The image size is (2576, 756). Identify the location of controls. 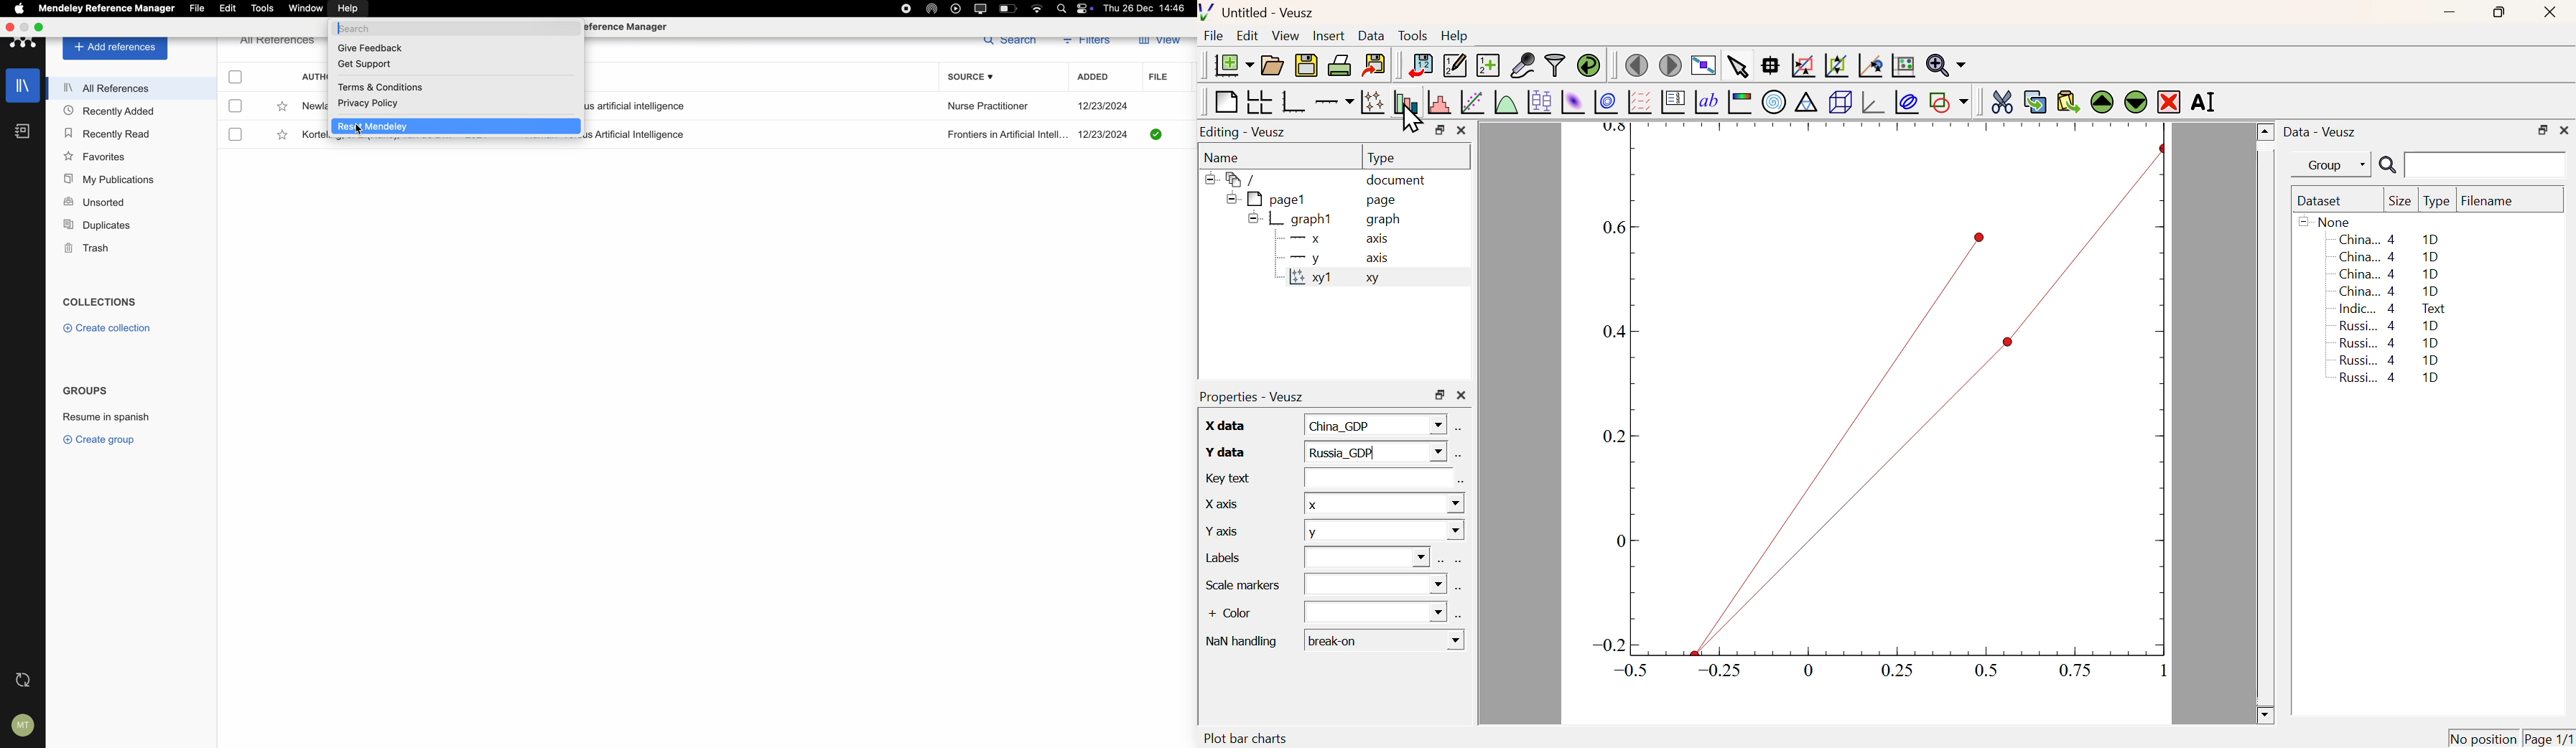
(1088, 8).